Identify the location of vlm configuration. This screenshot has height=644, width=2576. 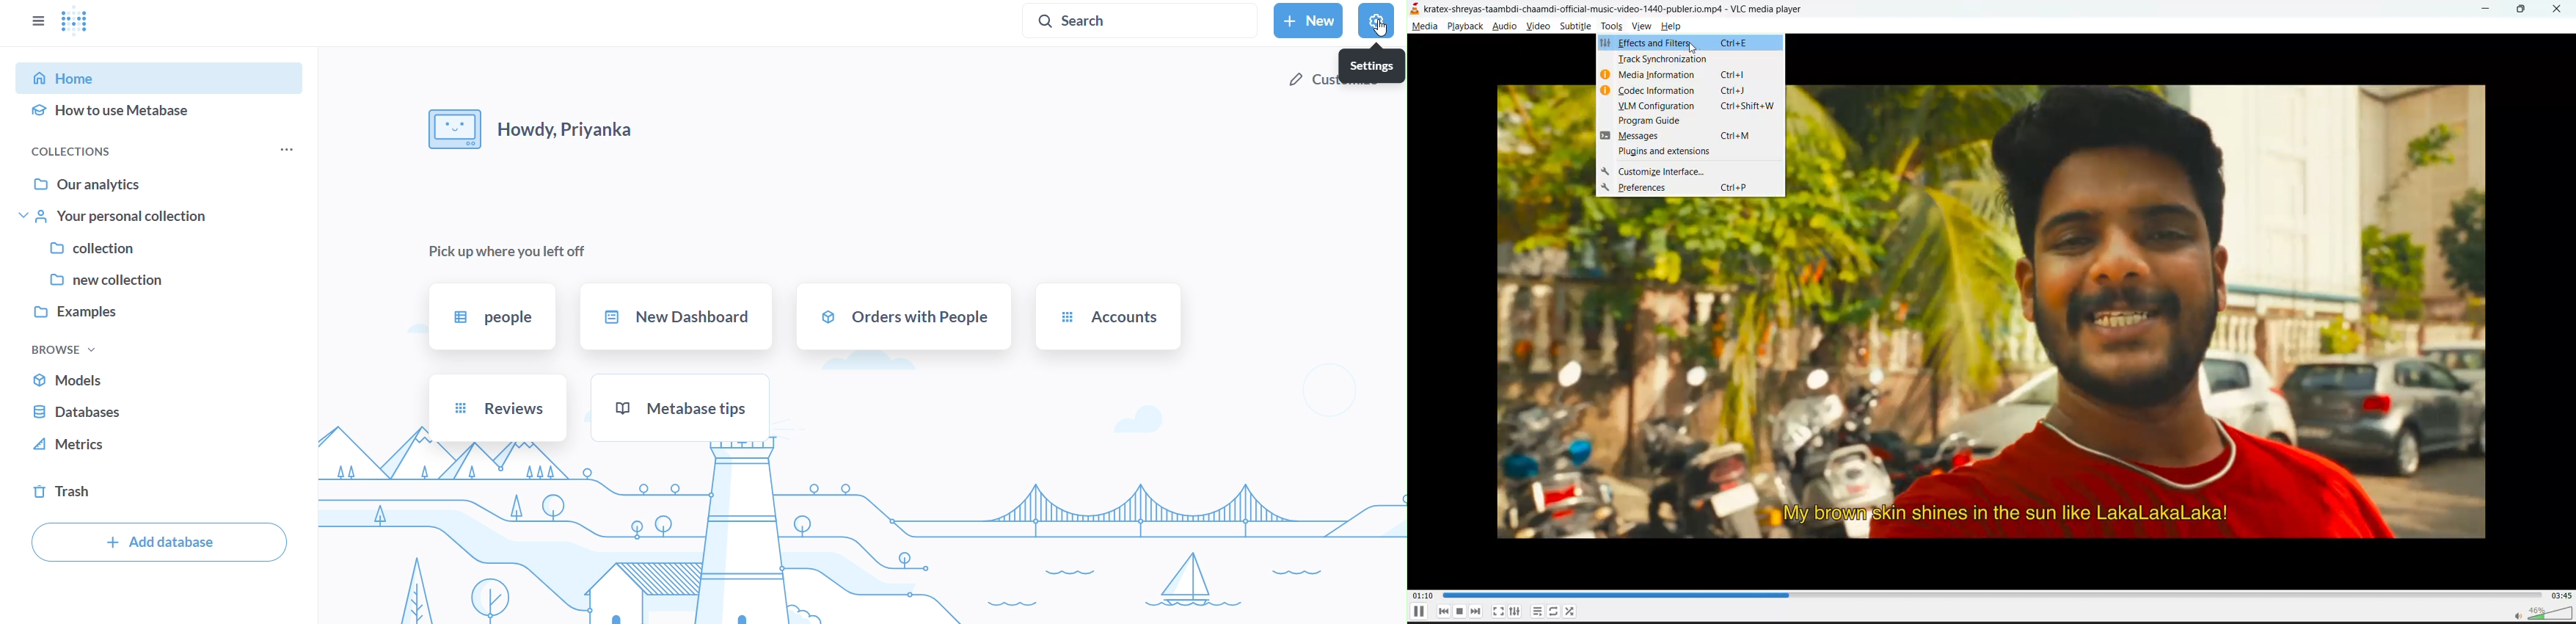
(1702, 108).